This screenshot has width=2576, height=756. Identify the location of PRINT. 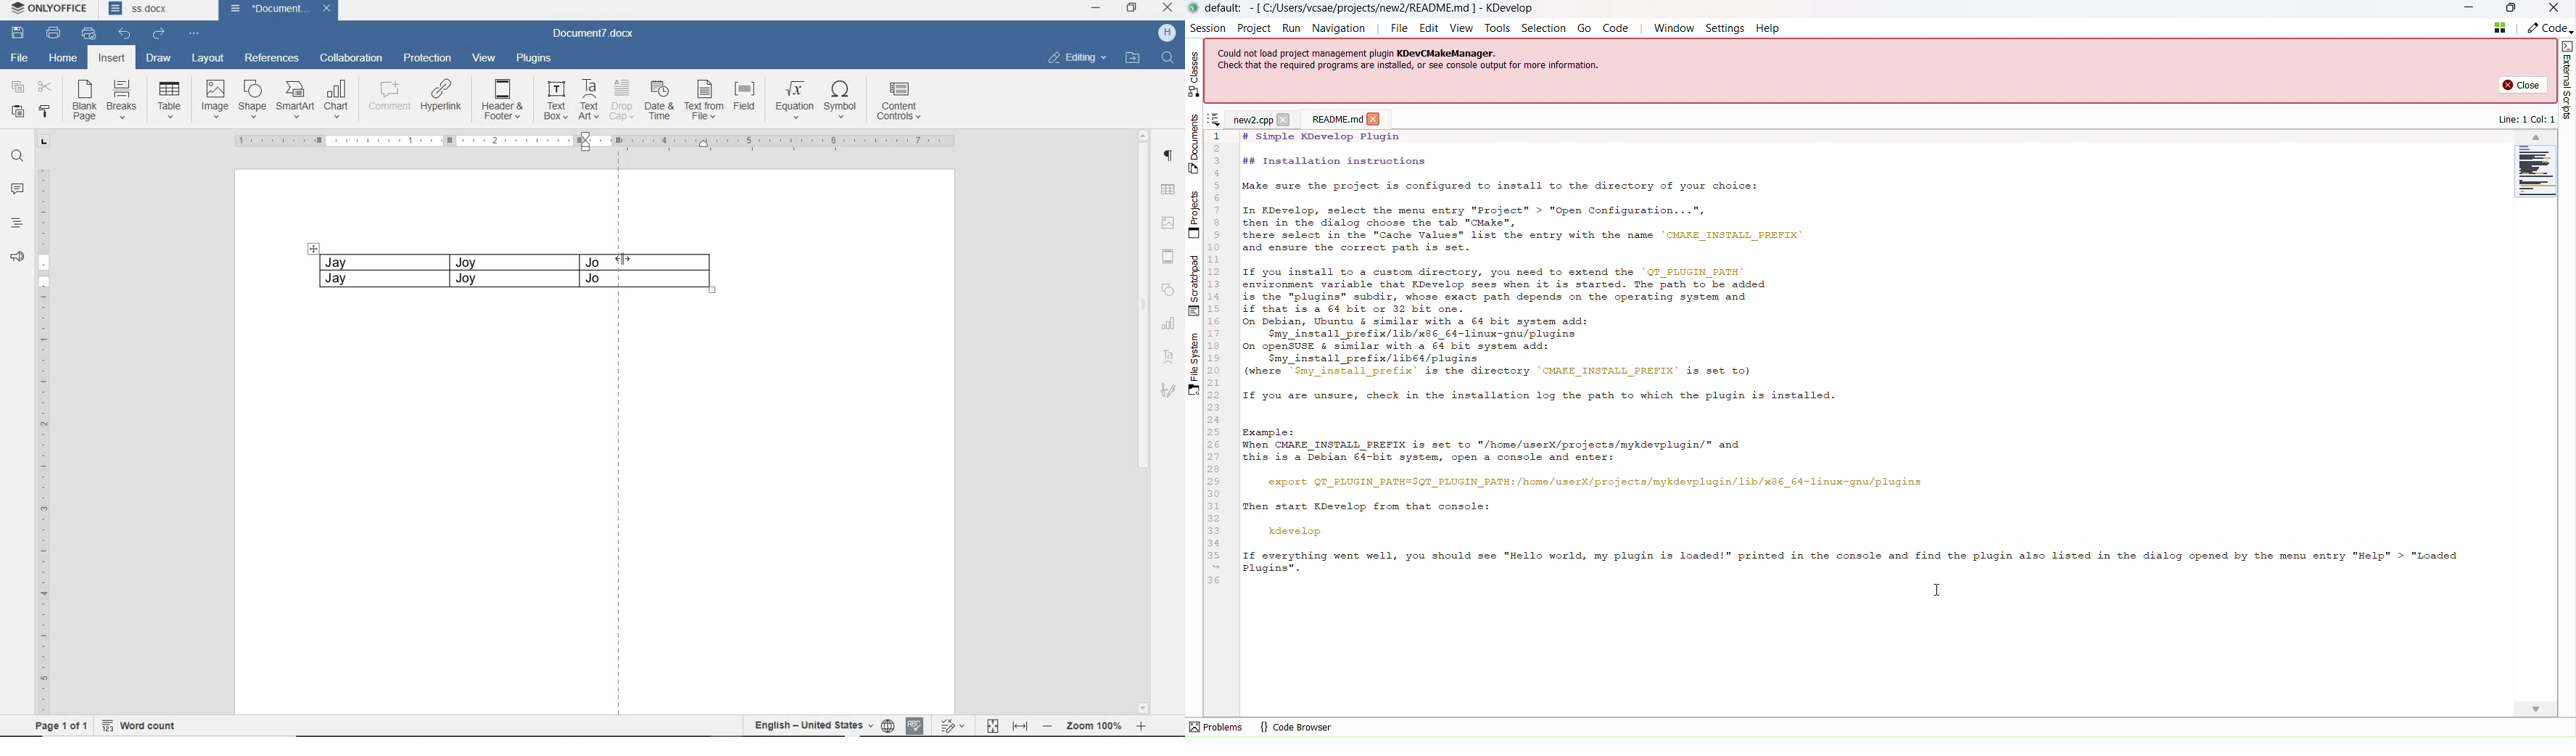
(53, 34).